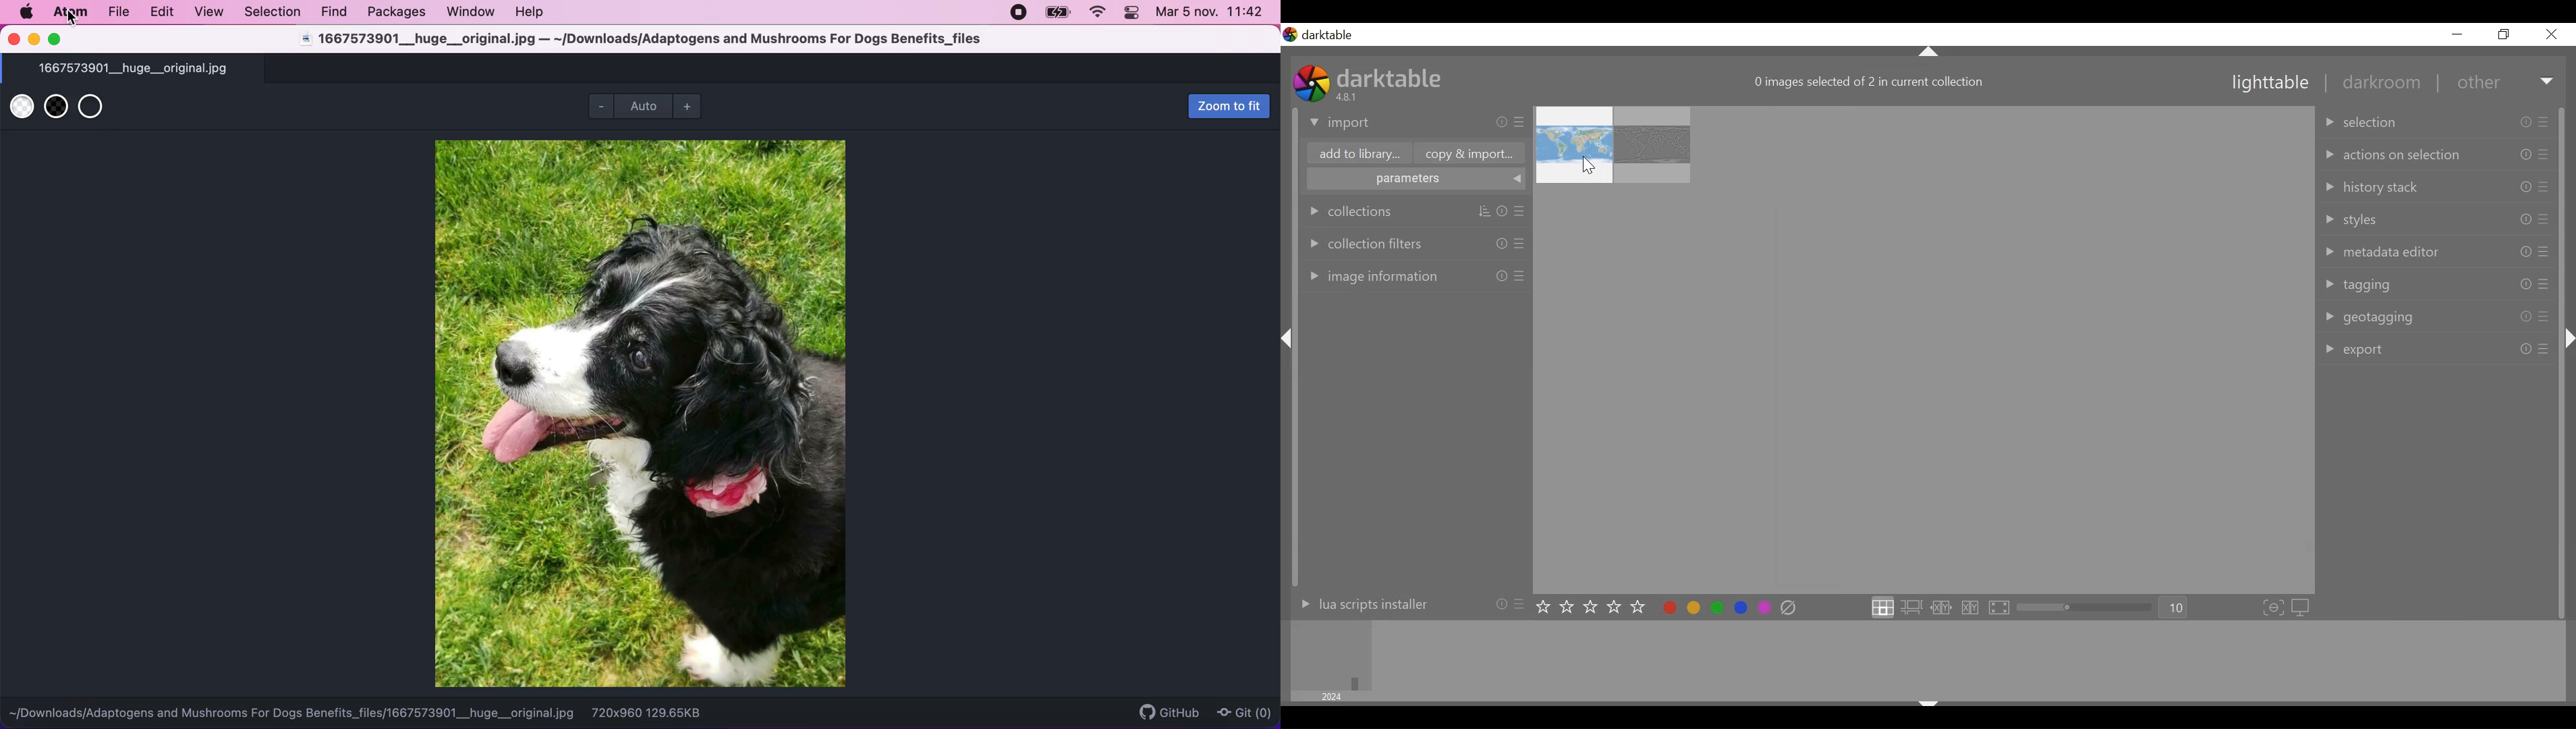  Describe the element at coordinates (1971, 608) in the screenshot. I see `click to enter culling layout in dynamic mode` at that location.